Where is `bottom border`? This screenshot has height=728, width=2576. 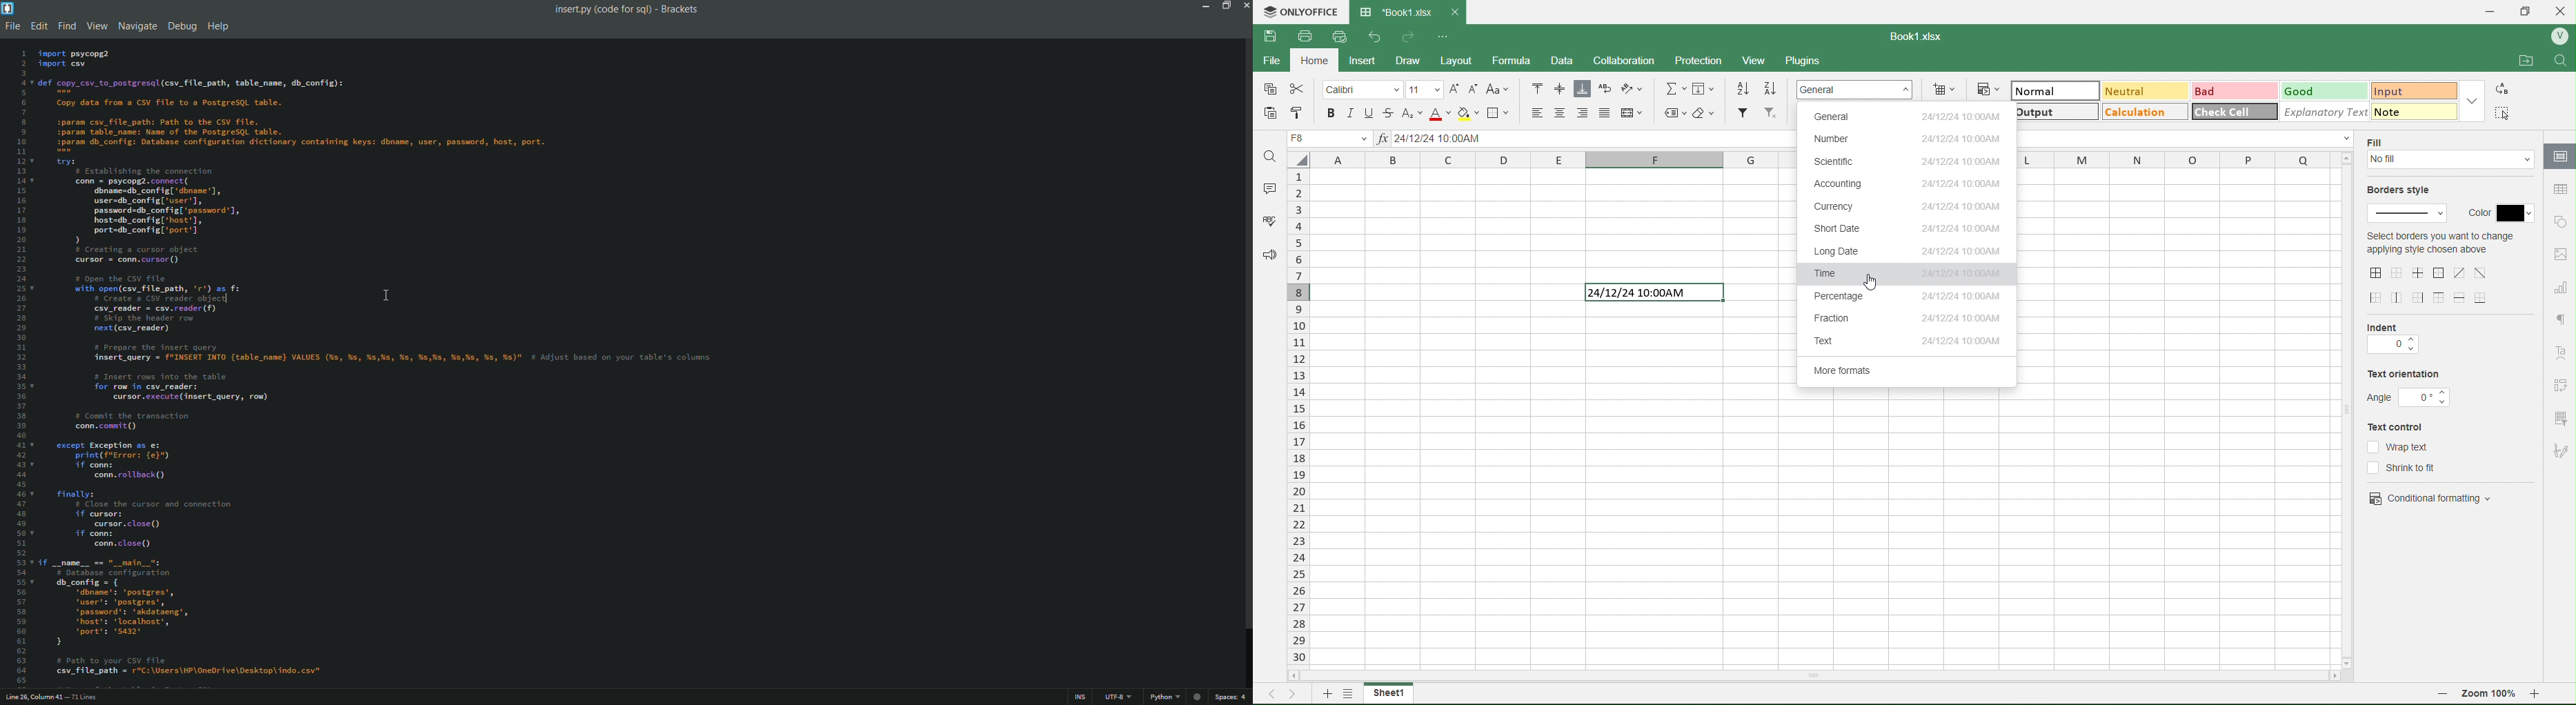 bottom border is located at coordinates (2482, 297).